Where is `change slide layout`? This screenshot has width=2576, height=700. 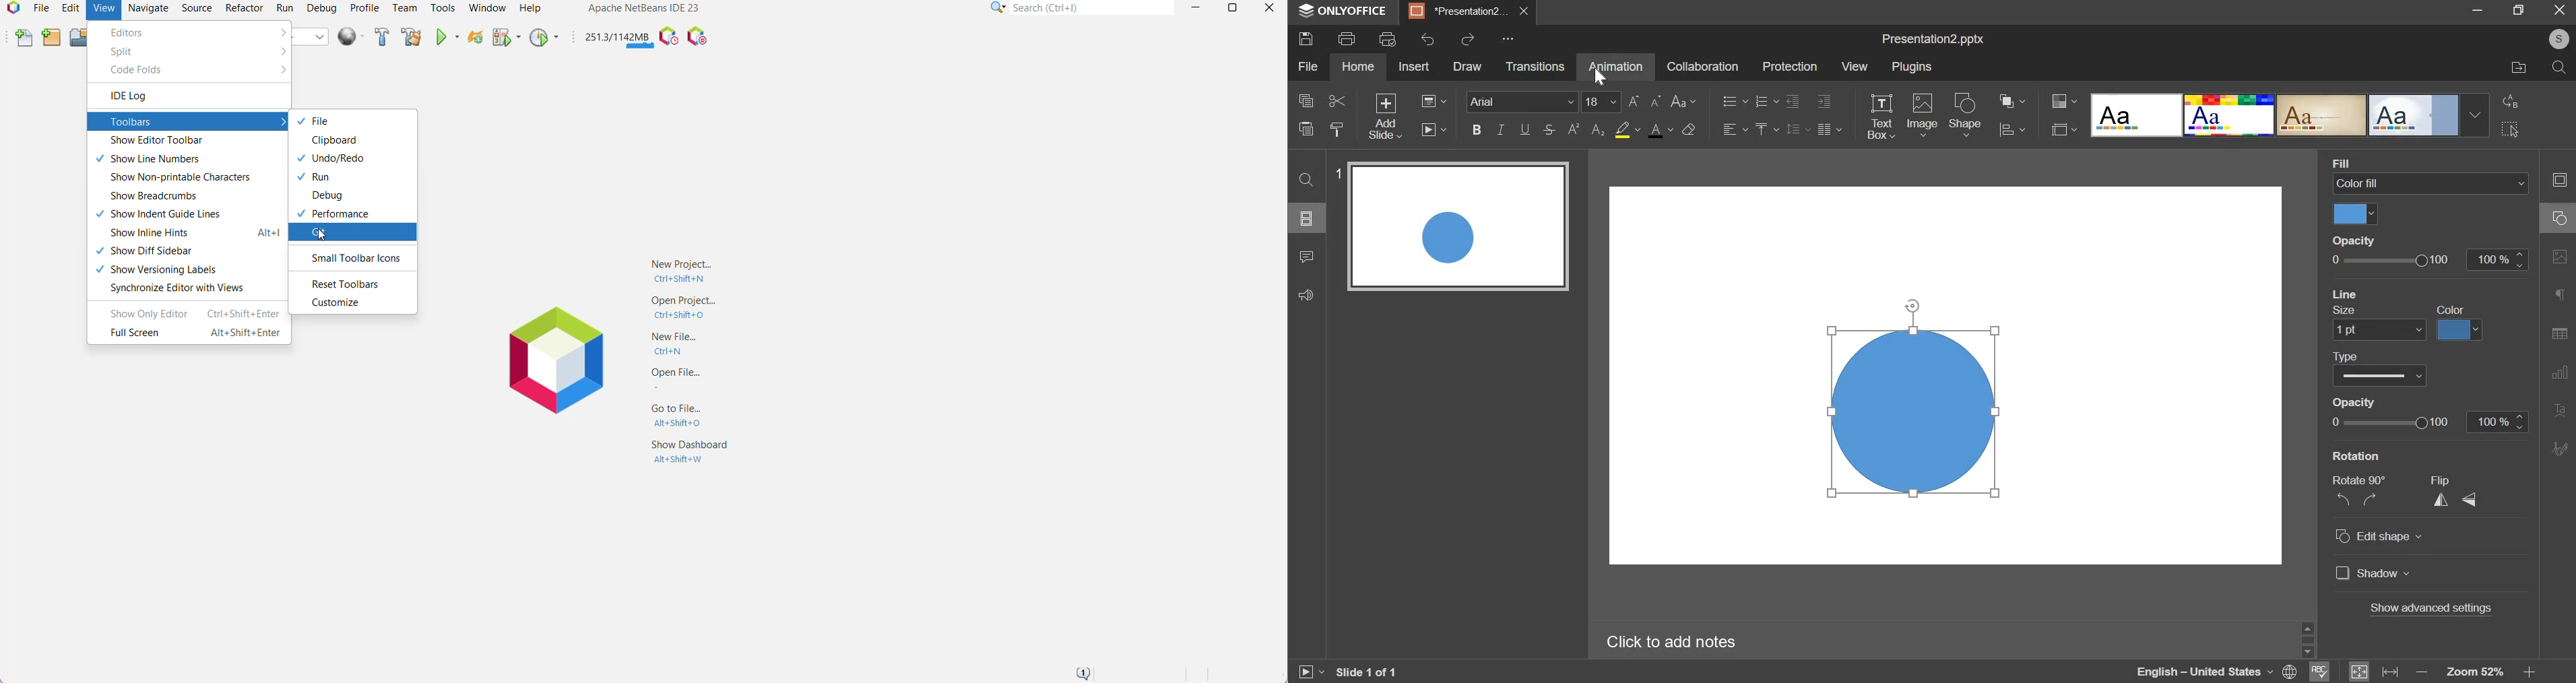 change slide layout is located at coordinates (1433, 100).